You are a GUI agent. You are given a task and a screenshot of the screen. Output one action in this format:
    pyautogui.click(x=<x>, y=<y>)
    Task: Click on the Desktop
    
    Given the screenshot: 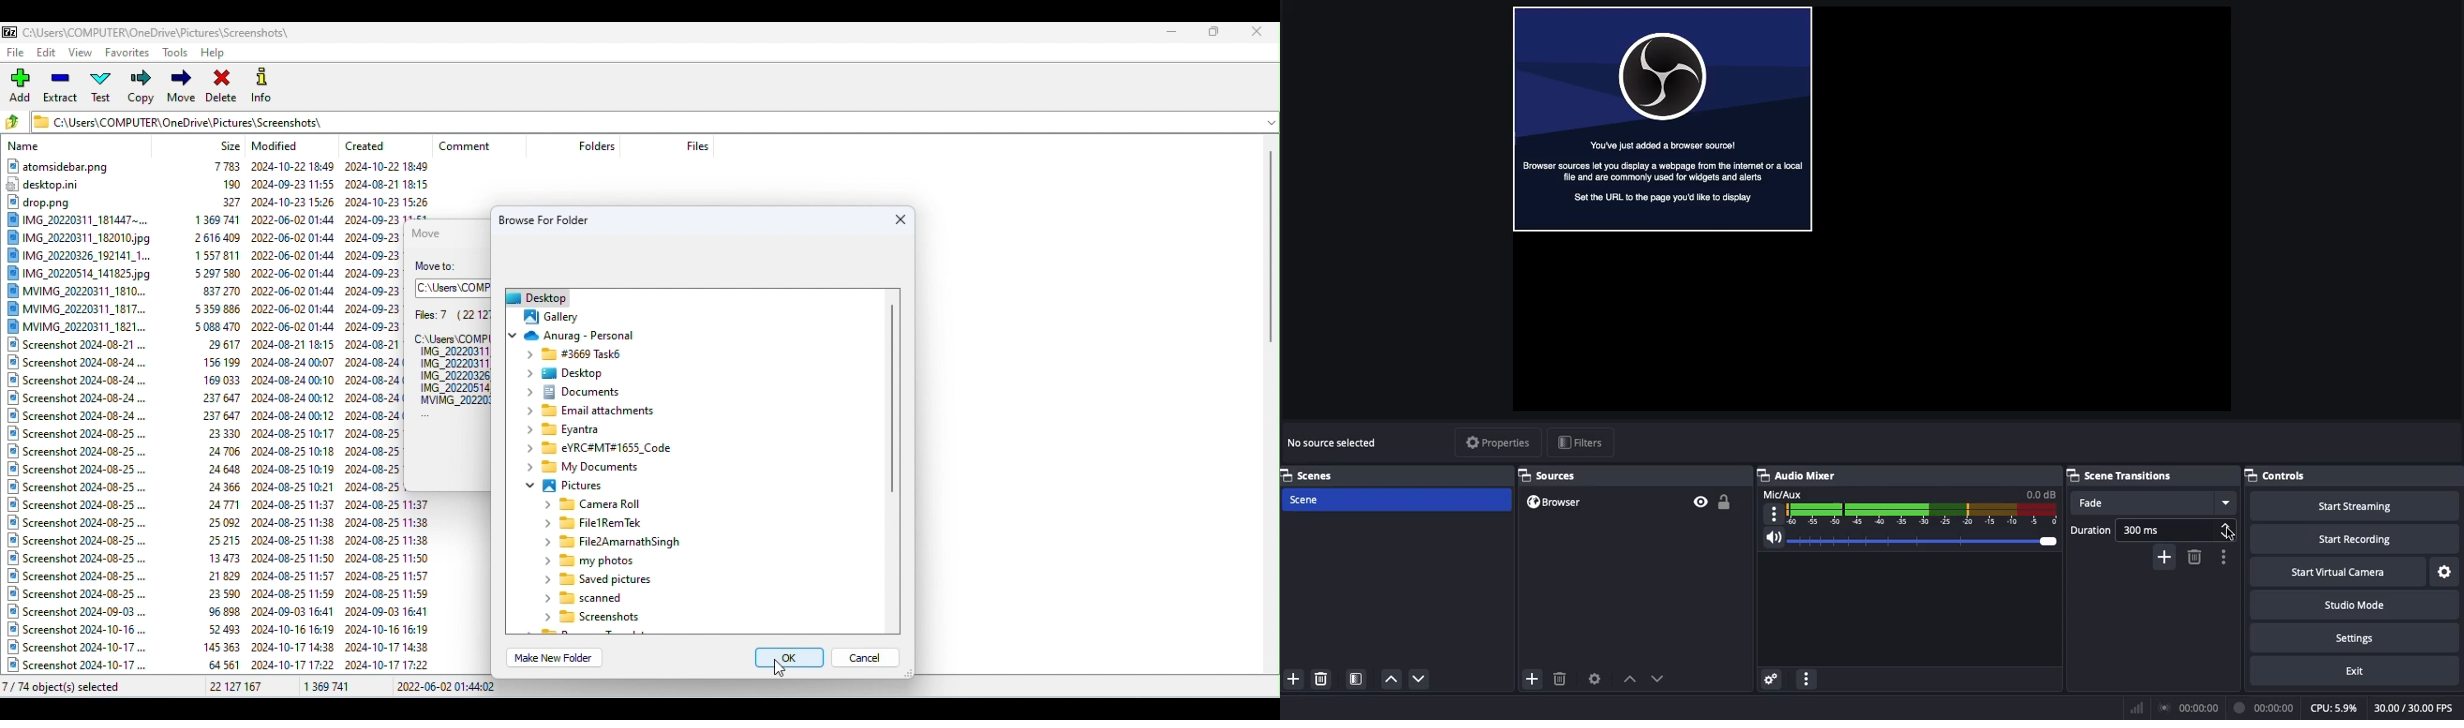 What is the action you would take?
    pyautogui.click(x=533, y=296)
    